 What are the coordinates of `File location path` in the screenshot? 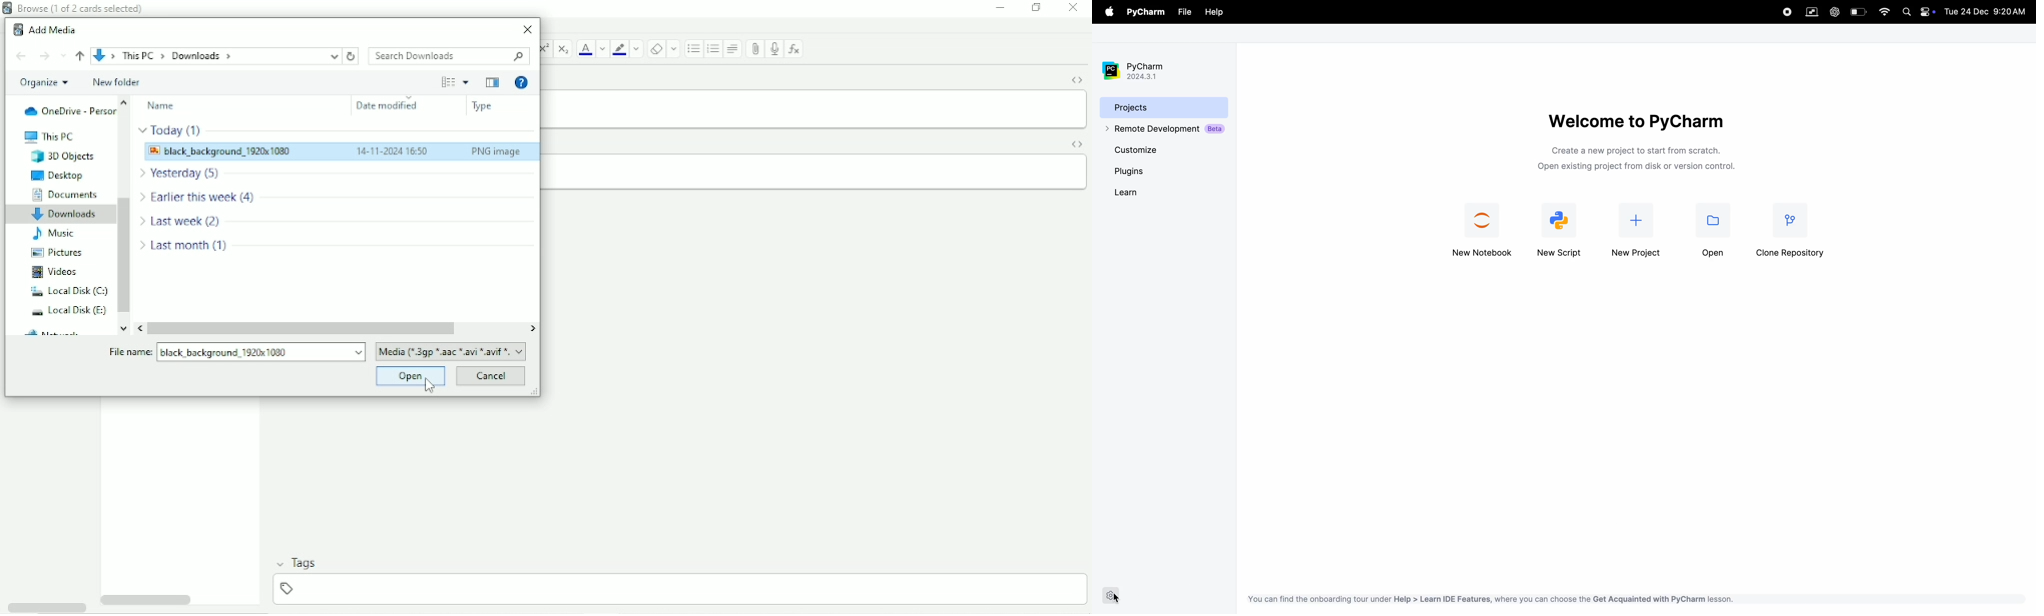 It's located at (207, 55).